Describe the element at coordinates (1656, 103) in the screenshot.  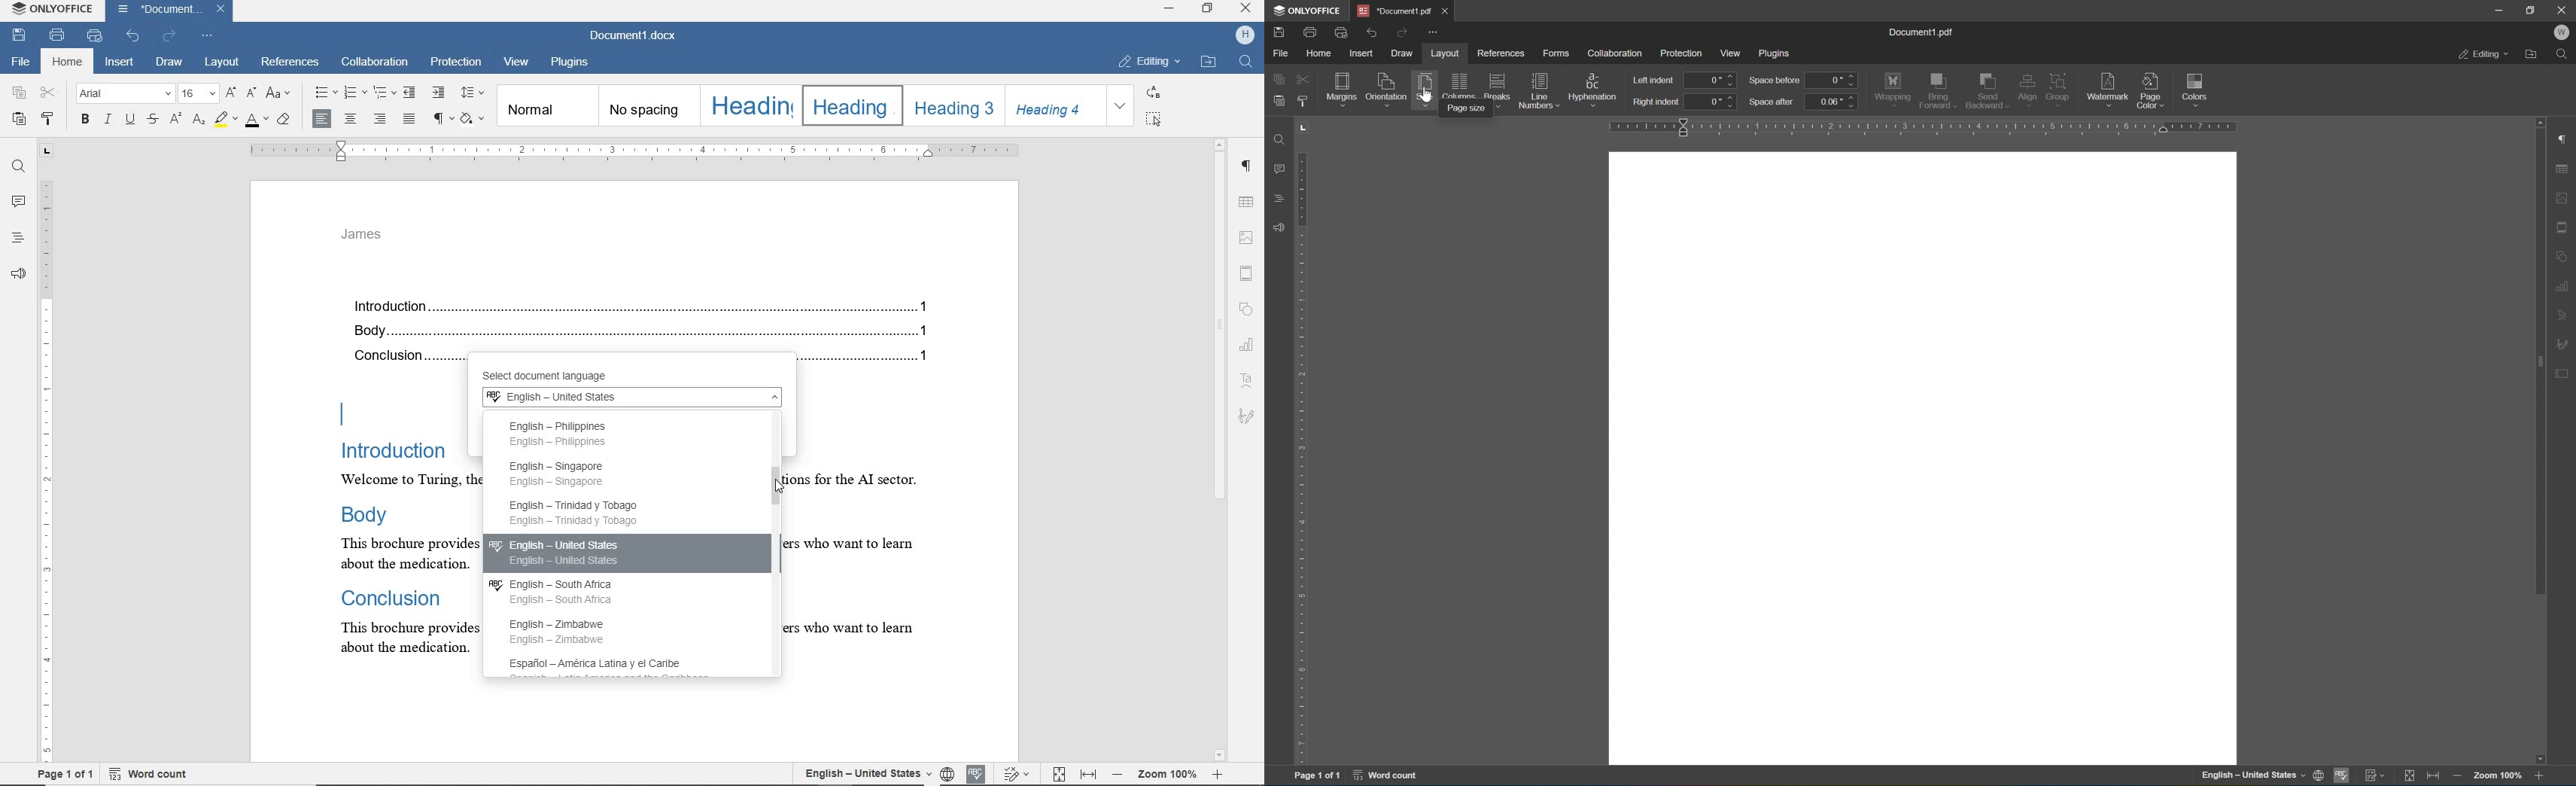
I see `right indent` at that location.